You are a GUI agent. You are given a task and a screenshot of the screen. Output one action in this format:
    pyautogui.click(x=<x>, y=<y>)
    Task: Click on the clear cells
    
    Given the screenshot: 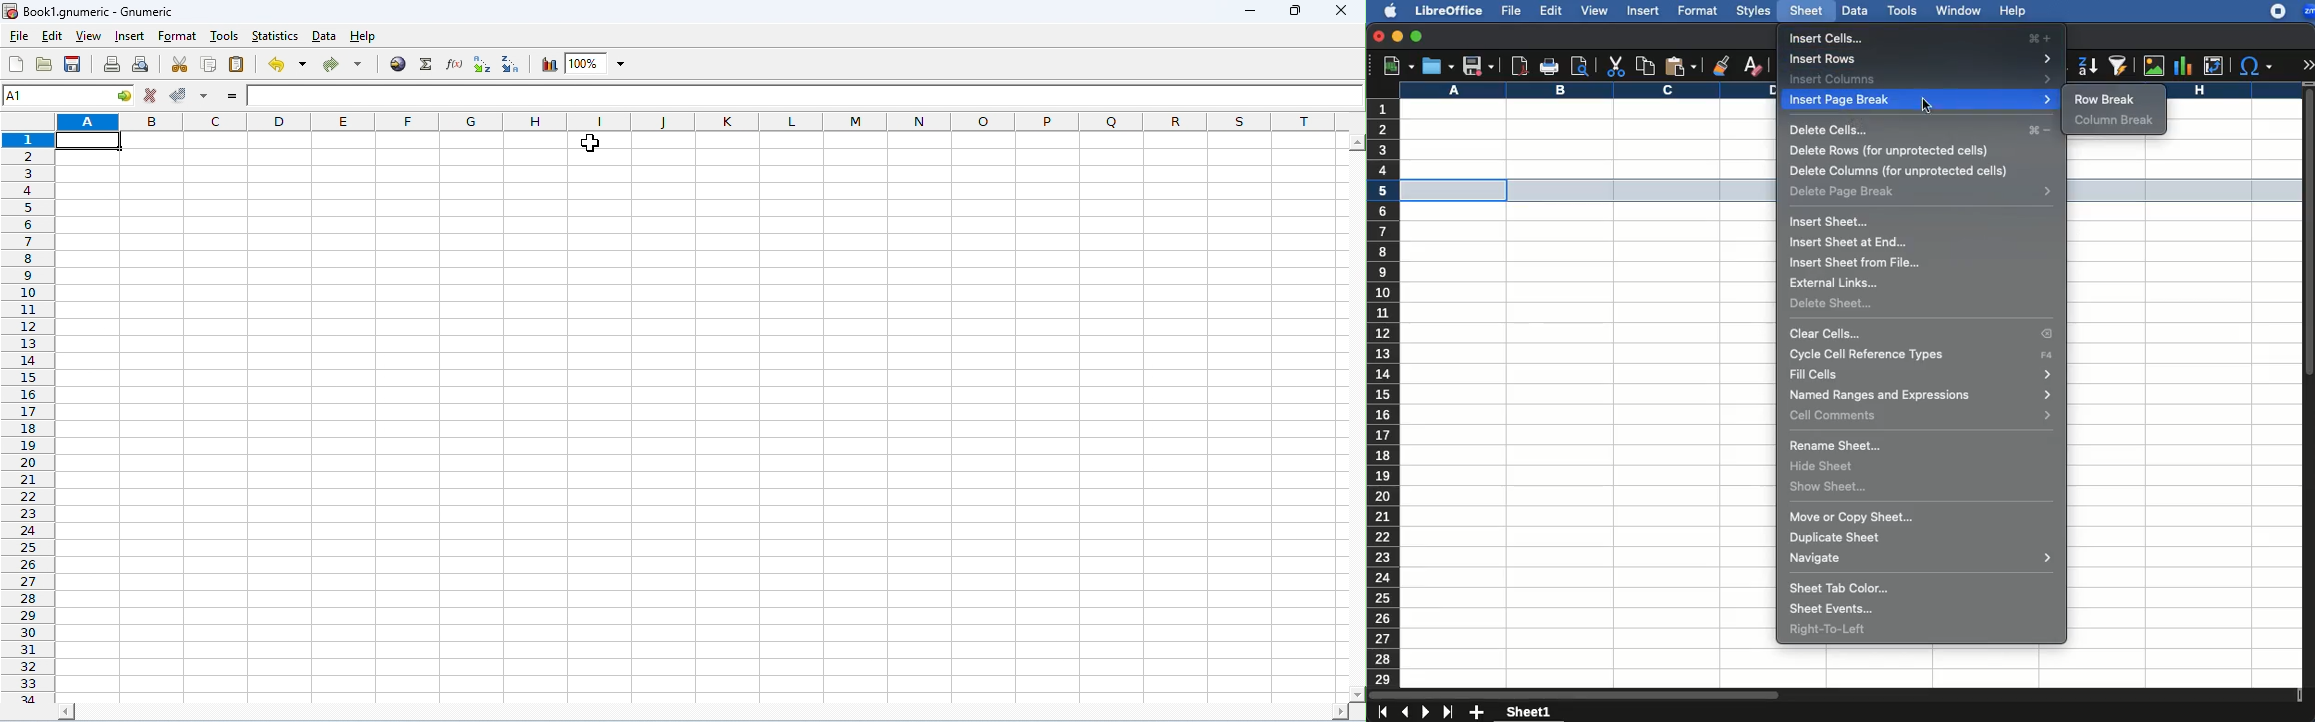 What is the action you would take?
    pyautogui.click(x=1922, y=333)
    